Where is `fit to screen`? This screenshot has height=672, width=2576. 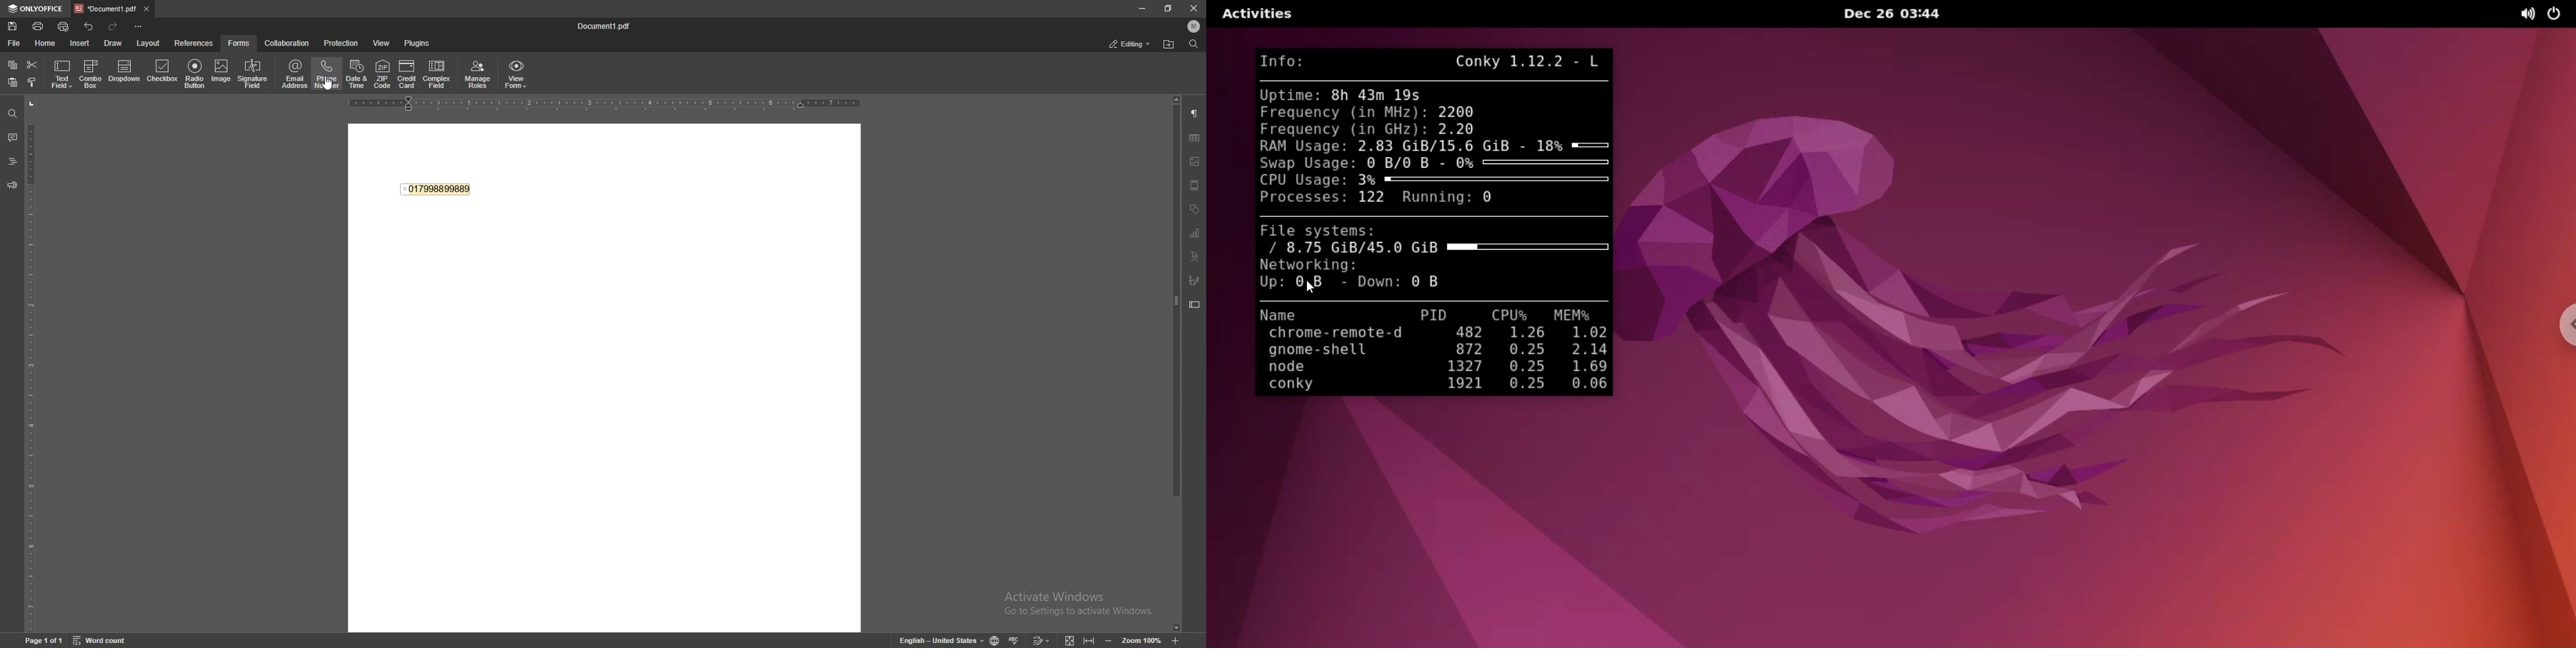 fit to screen is located at coordinates (1071, 641).